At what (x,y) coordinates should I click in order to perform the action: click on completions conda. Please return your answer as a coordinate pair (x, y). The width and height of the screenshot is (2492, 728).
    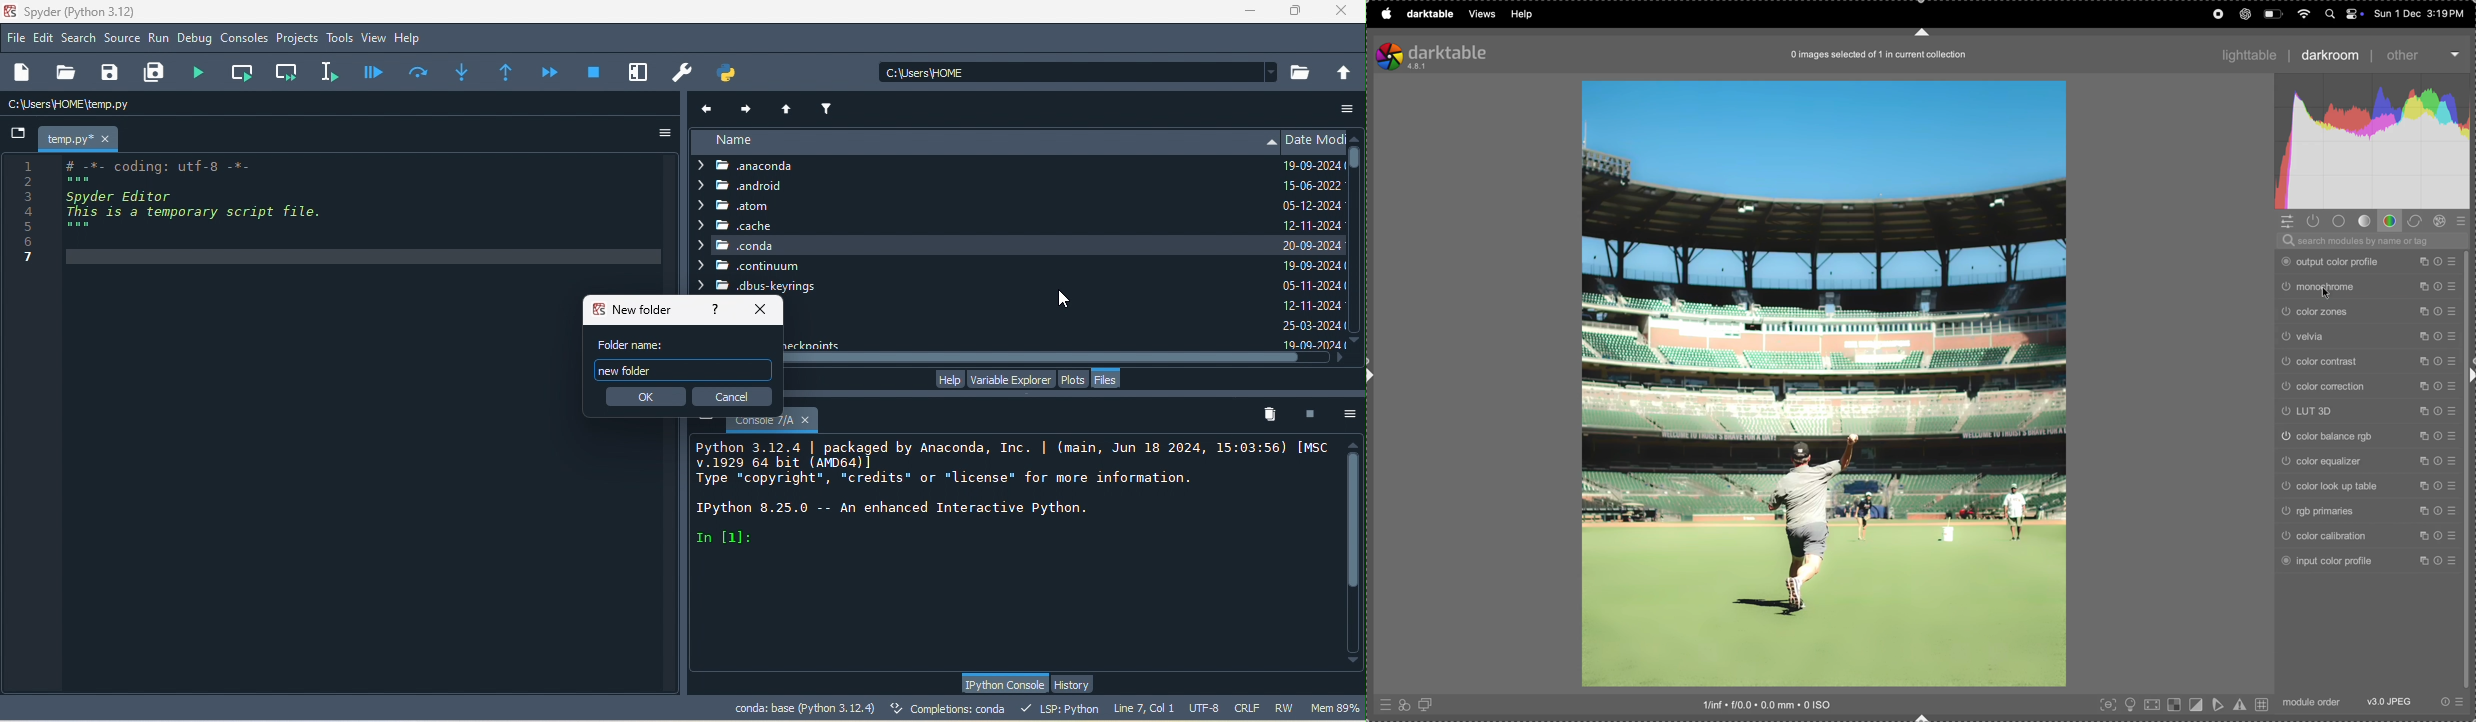
    Looking at the image, I should click on (951, 710).